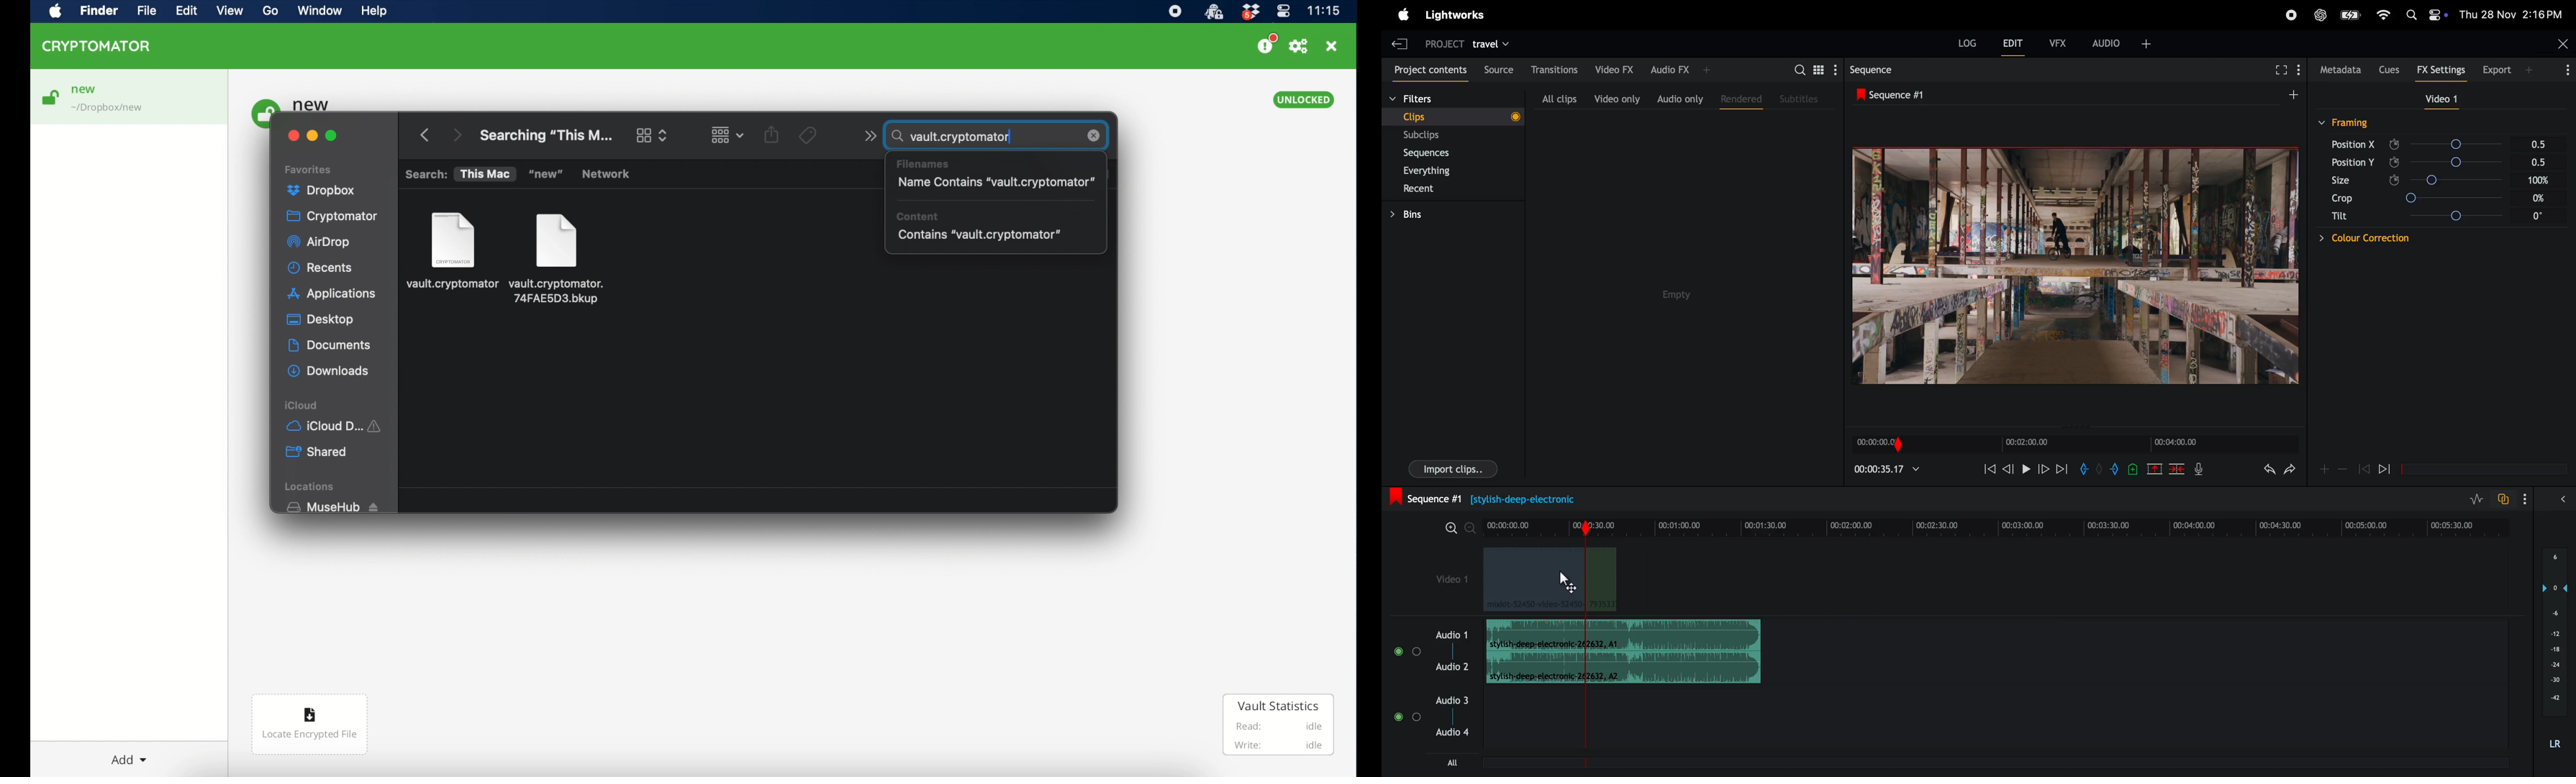 This screenshot has width=2576, height=784. I want to click on audio track, so click(1630, 651).